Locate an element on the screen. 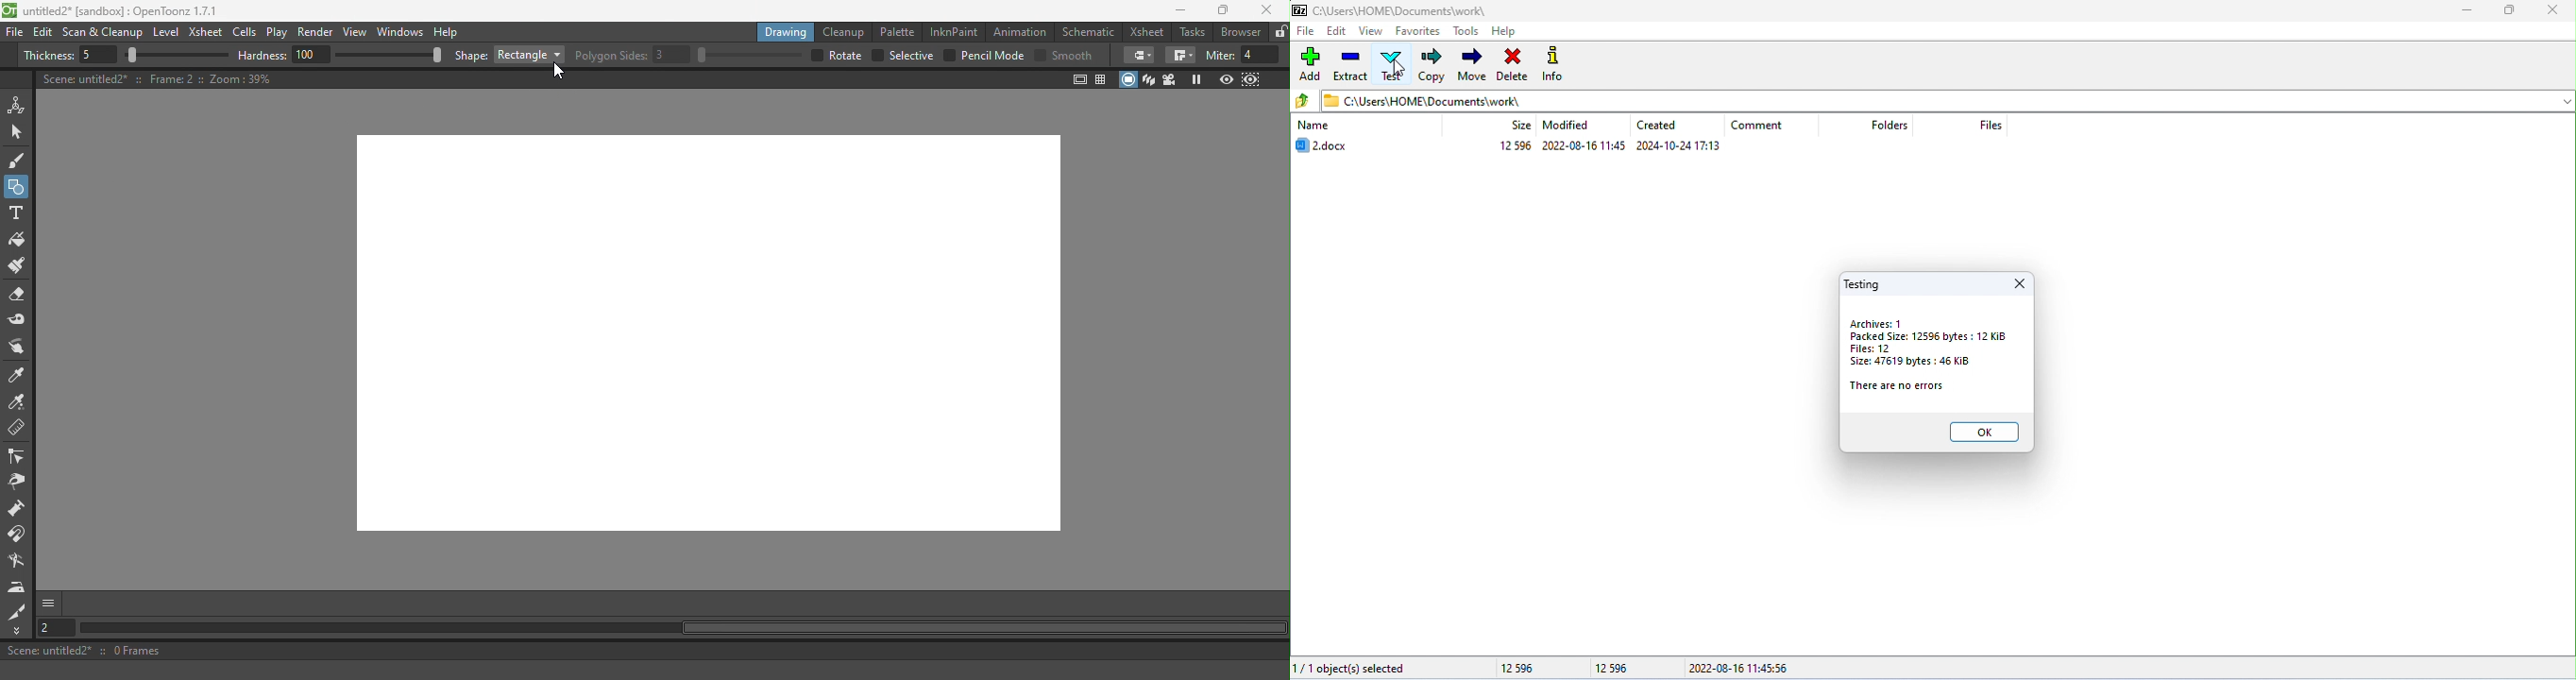  view is located at coordinates (1370, 30).